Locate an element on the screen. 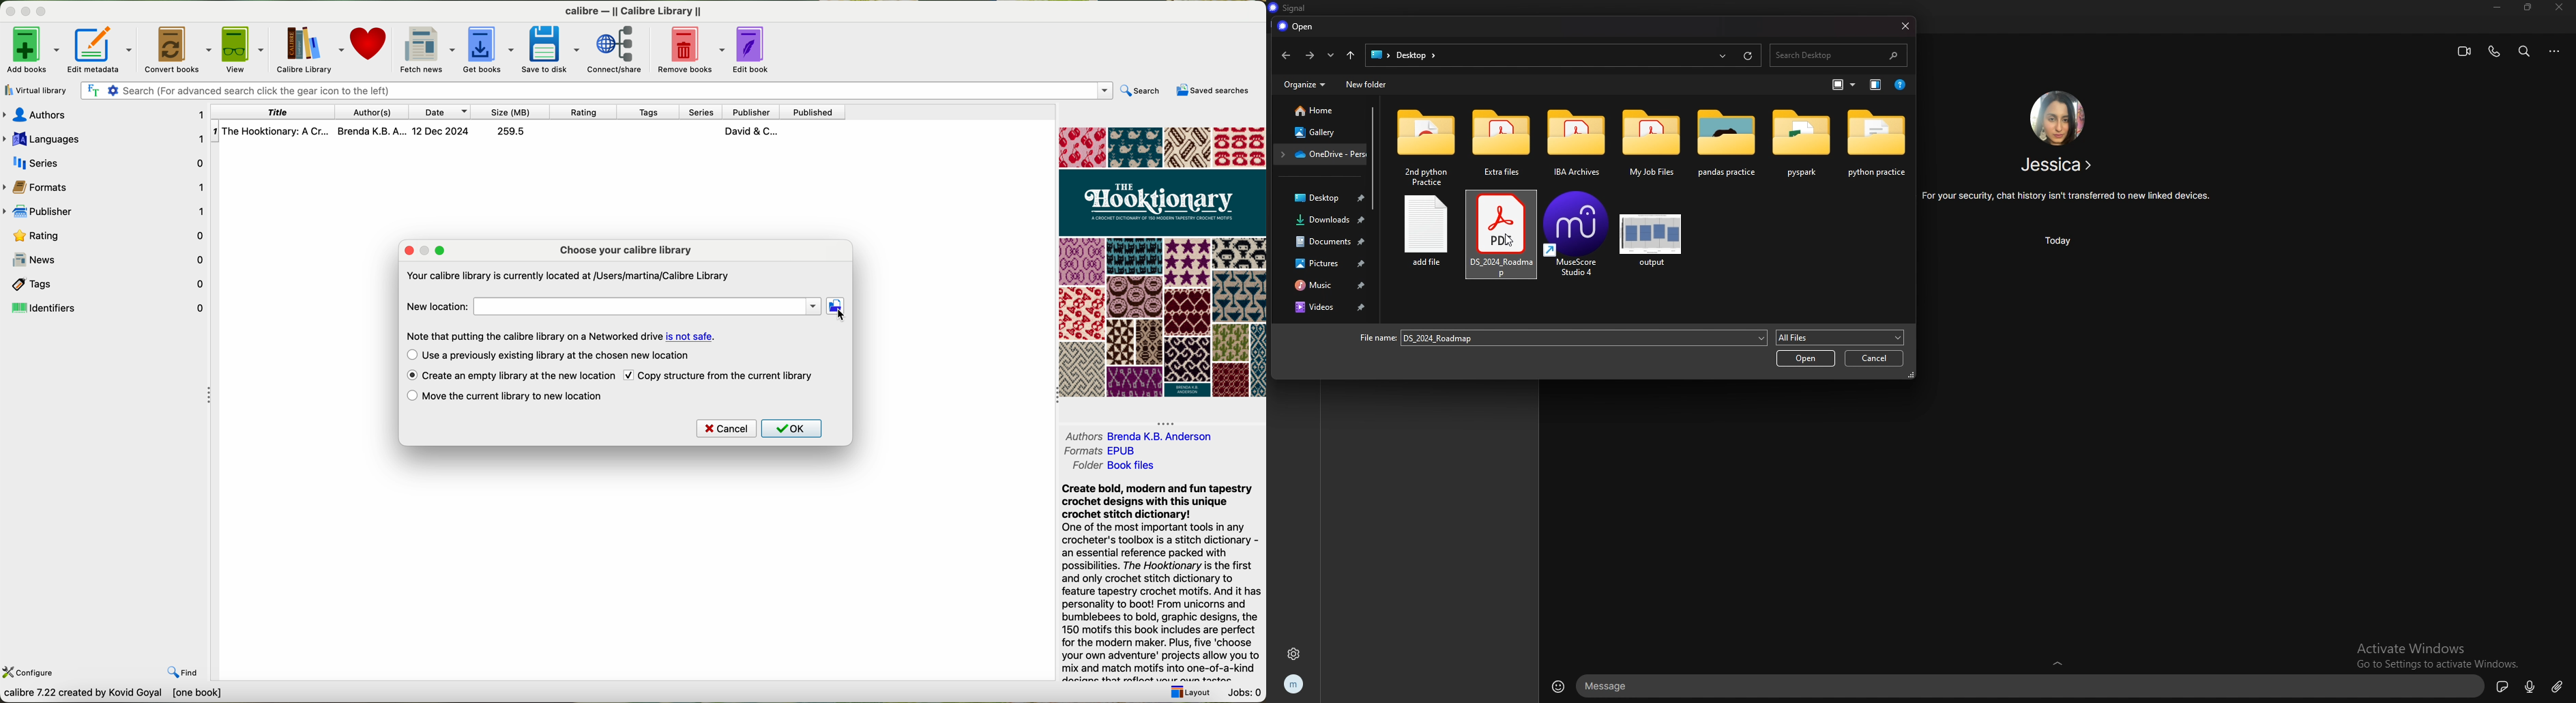 This screenshot has height=728, width=2576. home is located at coordinates (1317, 110).